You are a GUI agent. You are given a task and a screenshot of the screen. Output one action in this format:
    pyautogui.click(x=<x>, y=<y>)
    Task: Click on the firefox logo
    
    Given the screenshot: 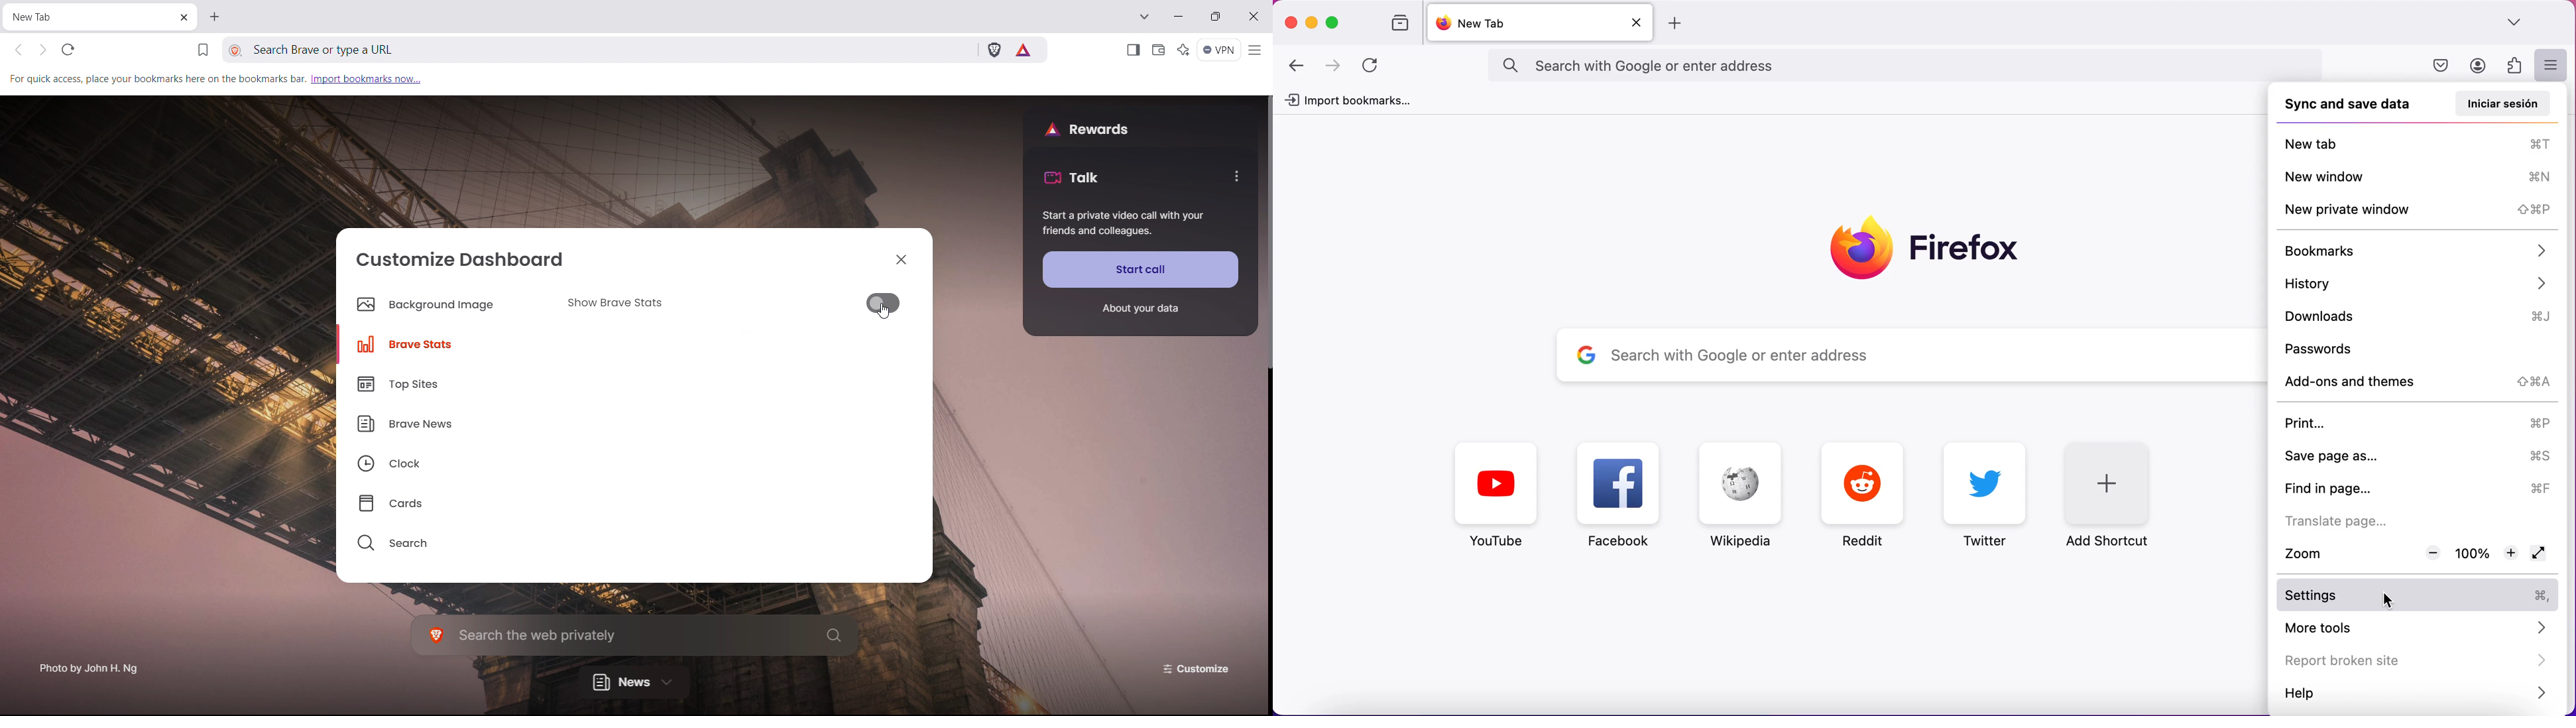 What is the action you would take?
    pyautogui.click(x=1927, y=246)
    